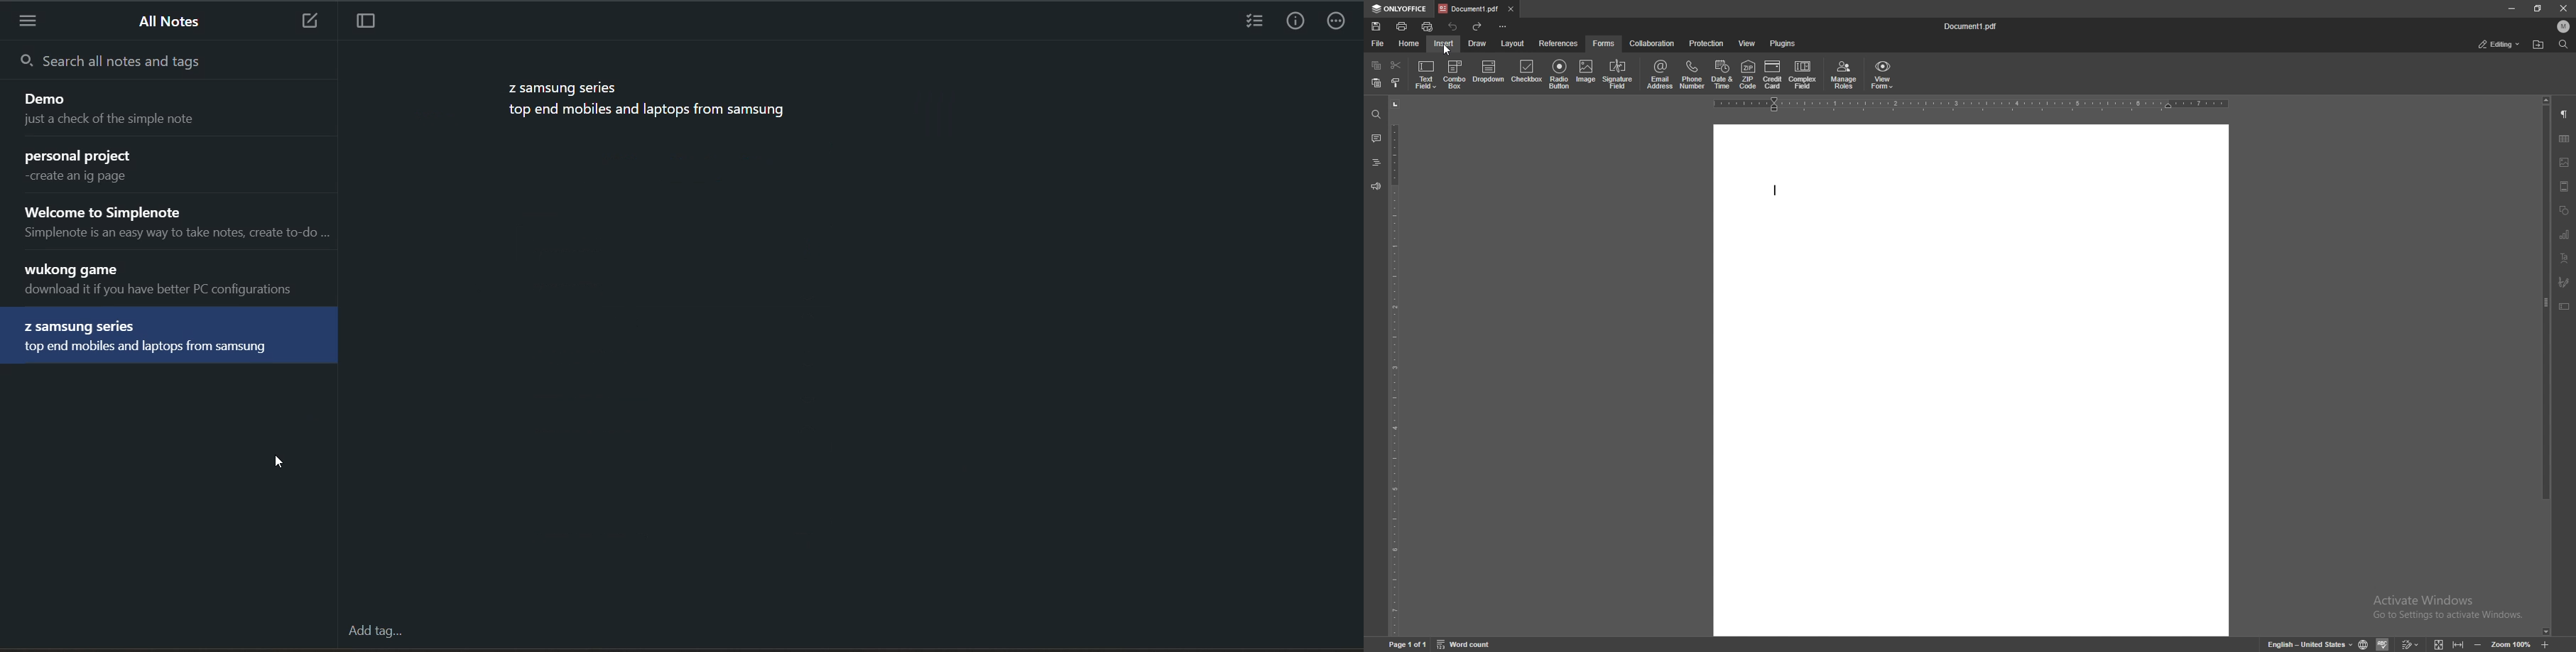 This screenshot has width=2576, height=672. I want to click on text field, so click(1427, 75).